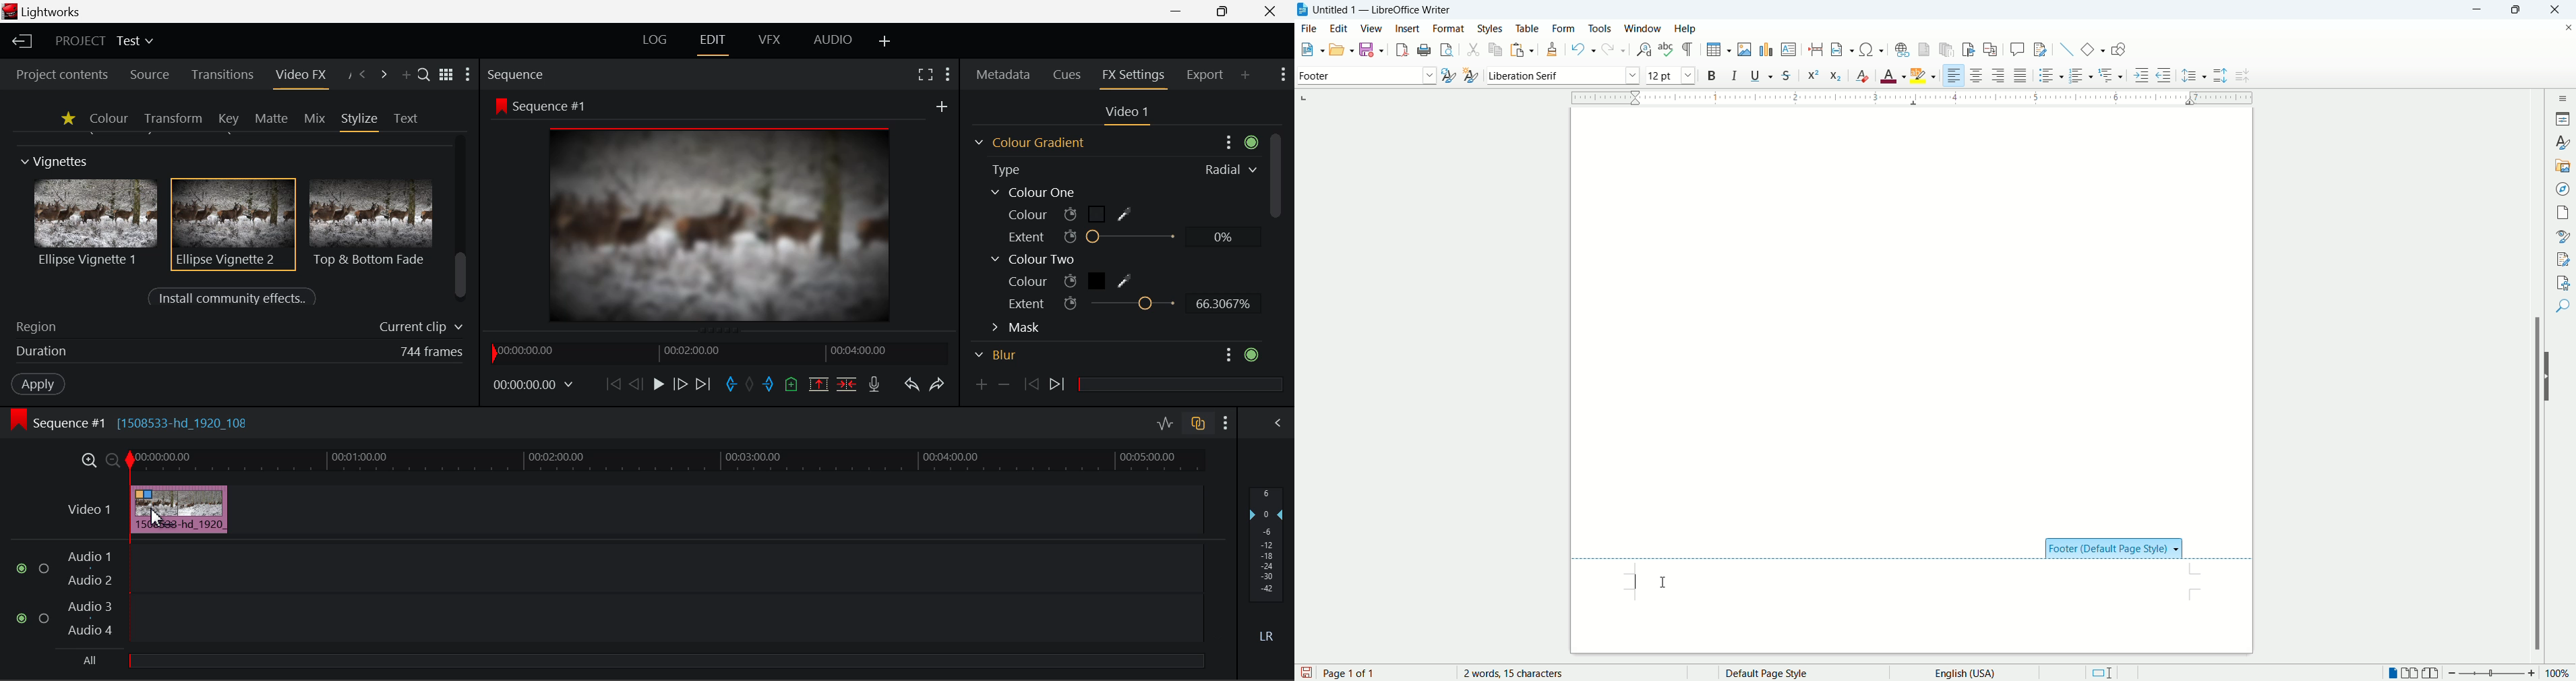 Image resolution: width=2576 pixels, height=700 pixels. Describe the element at coordinates (820, 383) in the screenshot. I see `Remove Marked Section` at that location.